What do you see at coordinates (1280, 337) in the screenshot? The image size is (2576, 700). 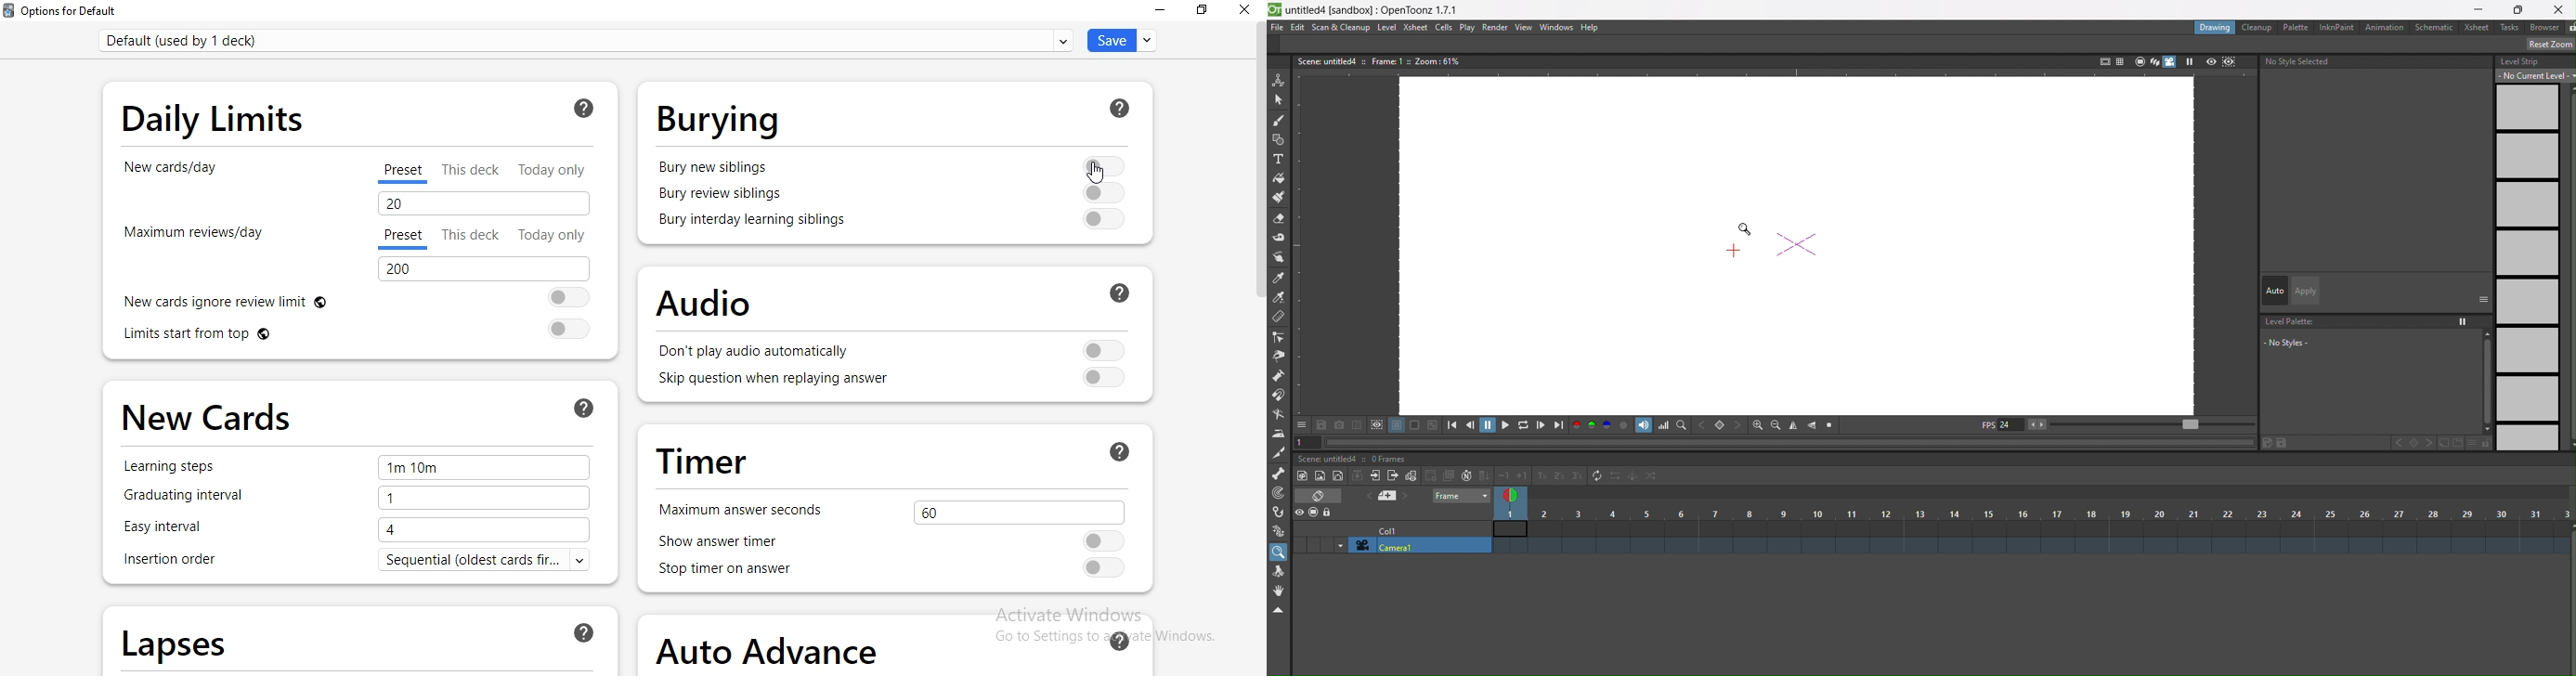 I see `control point editor tool` at bounding box center [1280, 337].